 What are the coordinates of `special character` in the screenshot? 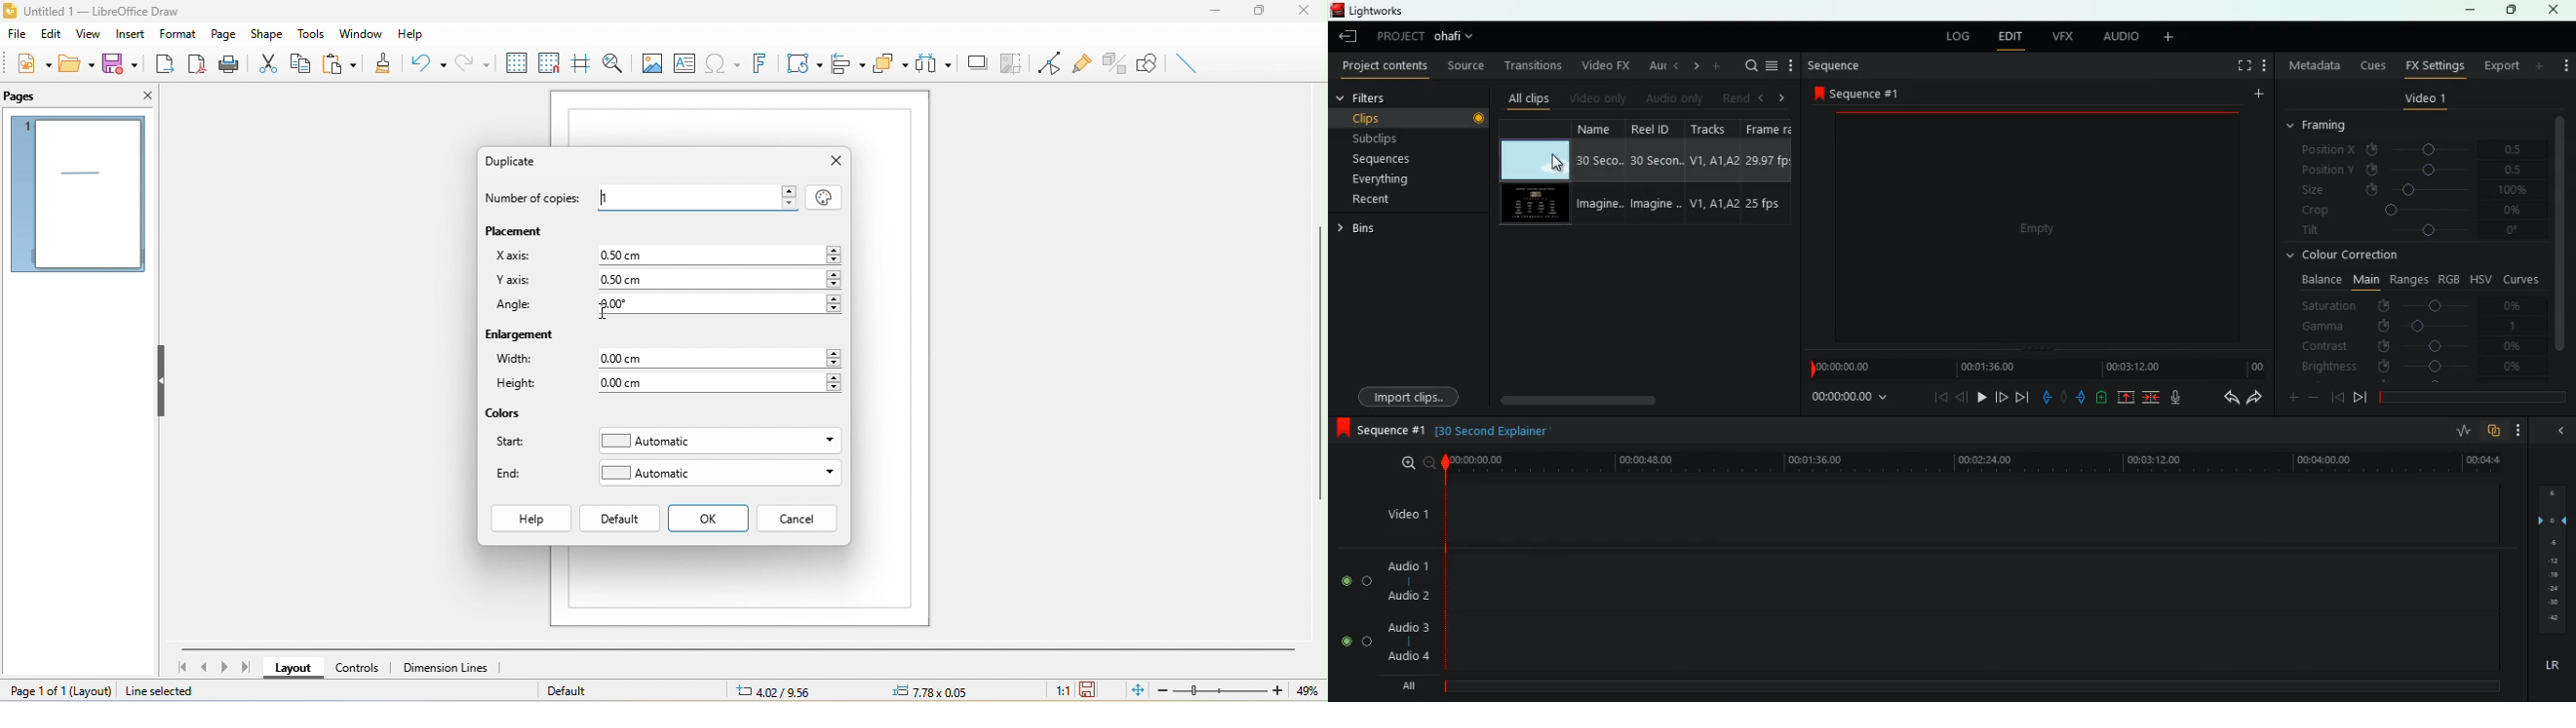 It's located at (721, 62).